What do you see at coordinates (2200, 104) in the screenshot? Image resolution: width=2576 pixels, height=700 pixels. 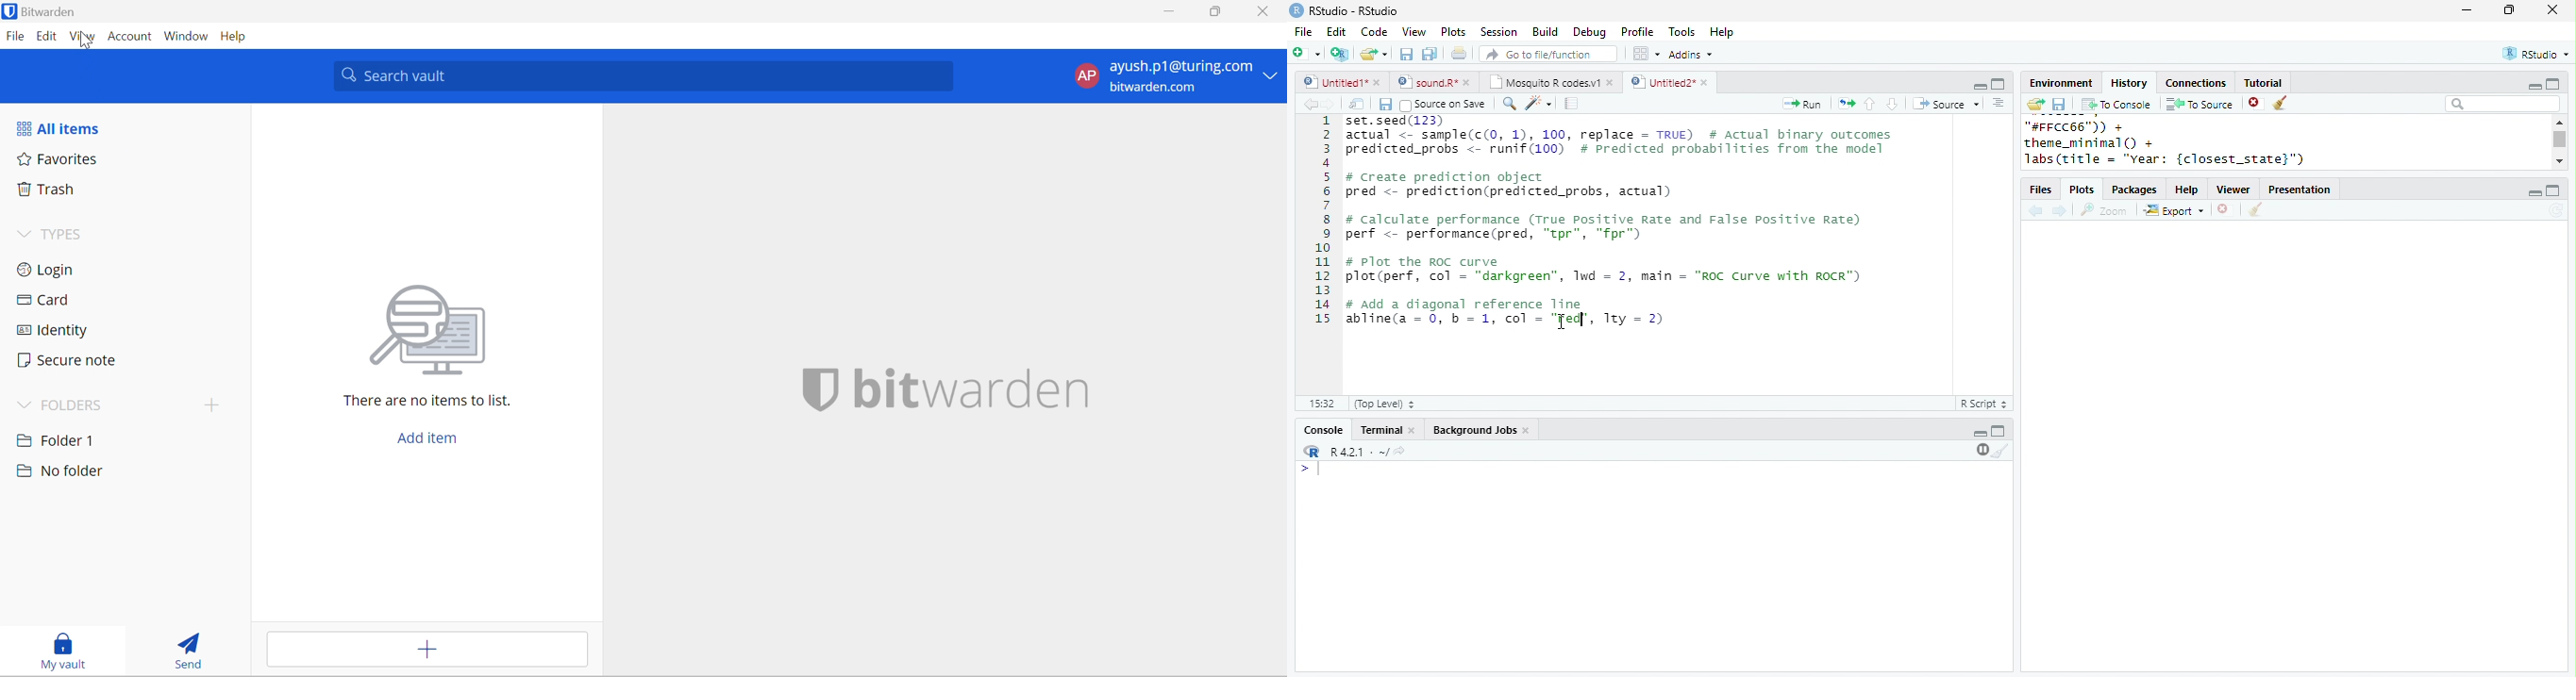 I see `To source` at bounding box center [2200, 104].